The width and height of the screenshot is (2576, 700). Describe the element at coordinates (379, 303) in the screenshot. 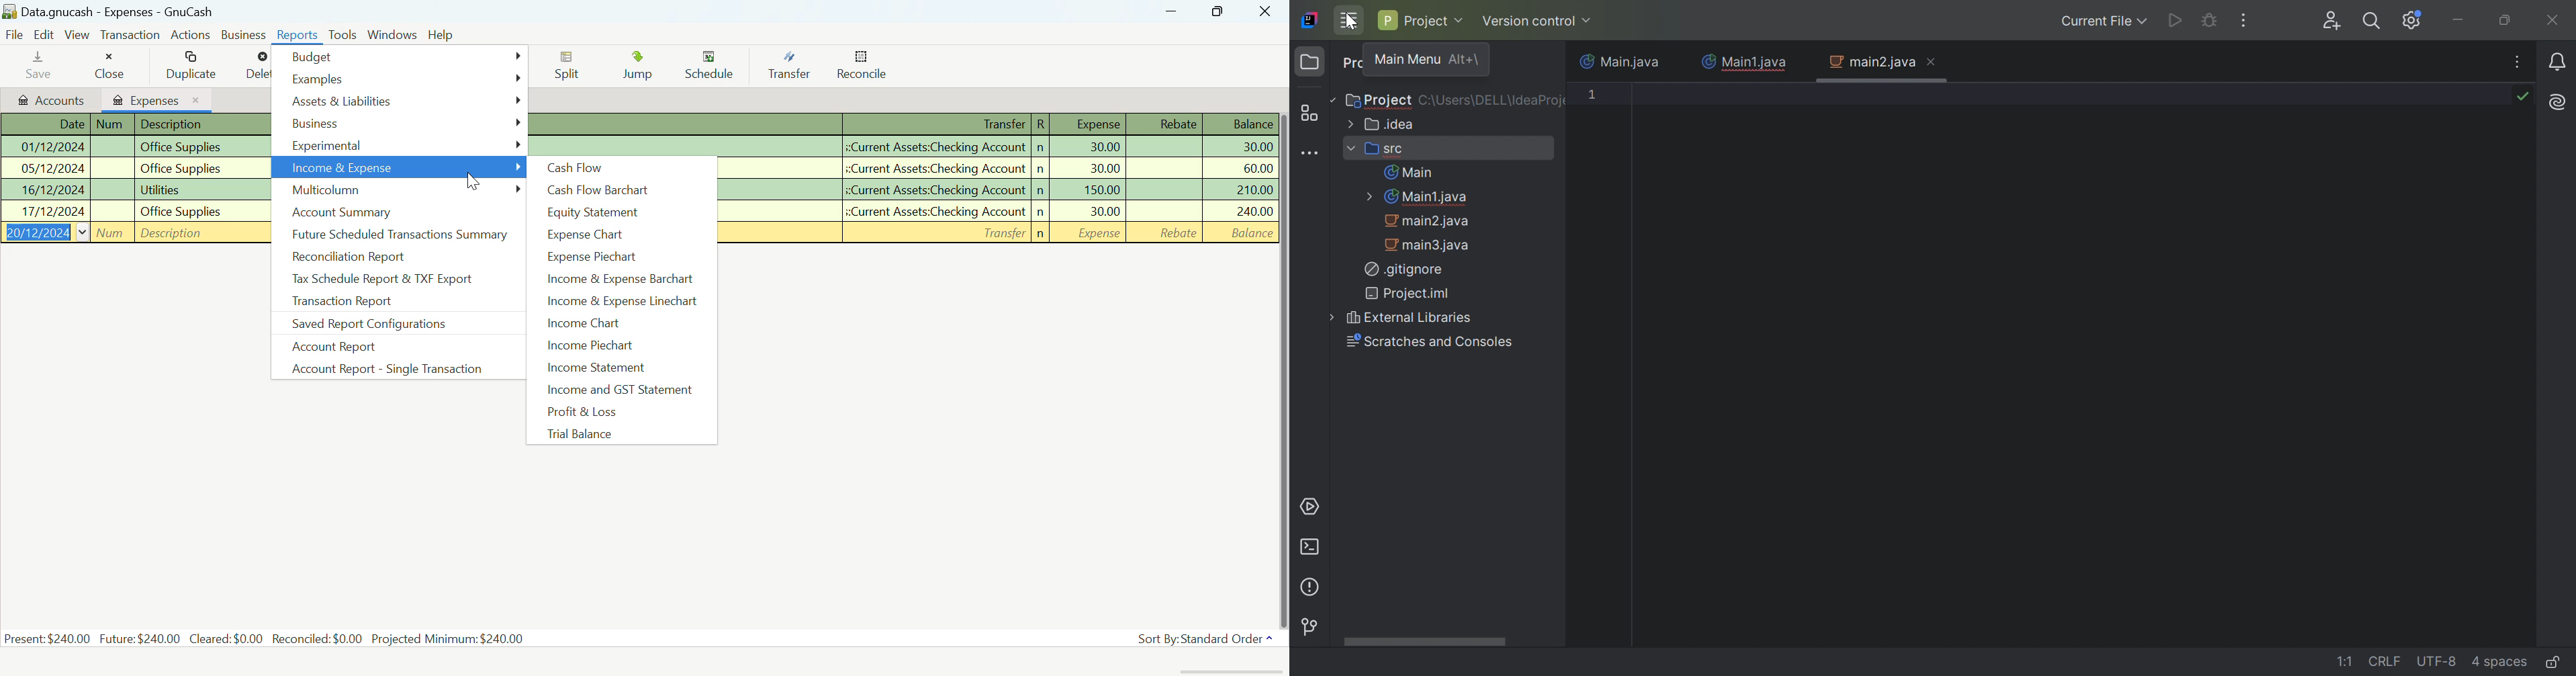

I see `Transaction Report` at that location.